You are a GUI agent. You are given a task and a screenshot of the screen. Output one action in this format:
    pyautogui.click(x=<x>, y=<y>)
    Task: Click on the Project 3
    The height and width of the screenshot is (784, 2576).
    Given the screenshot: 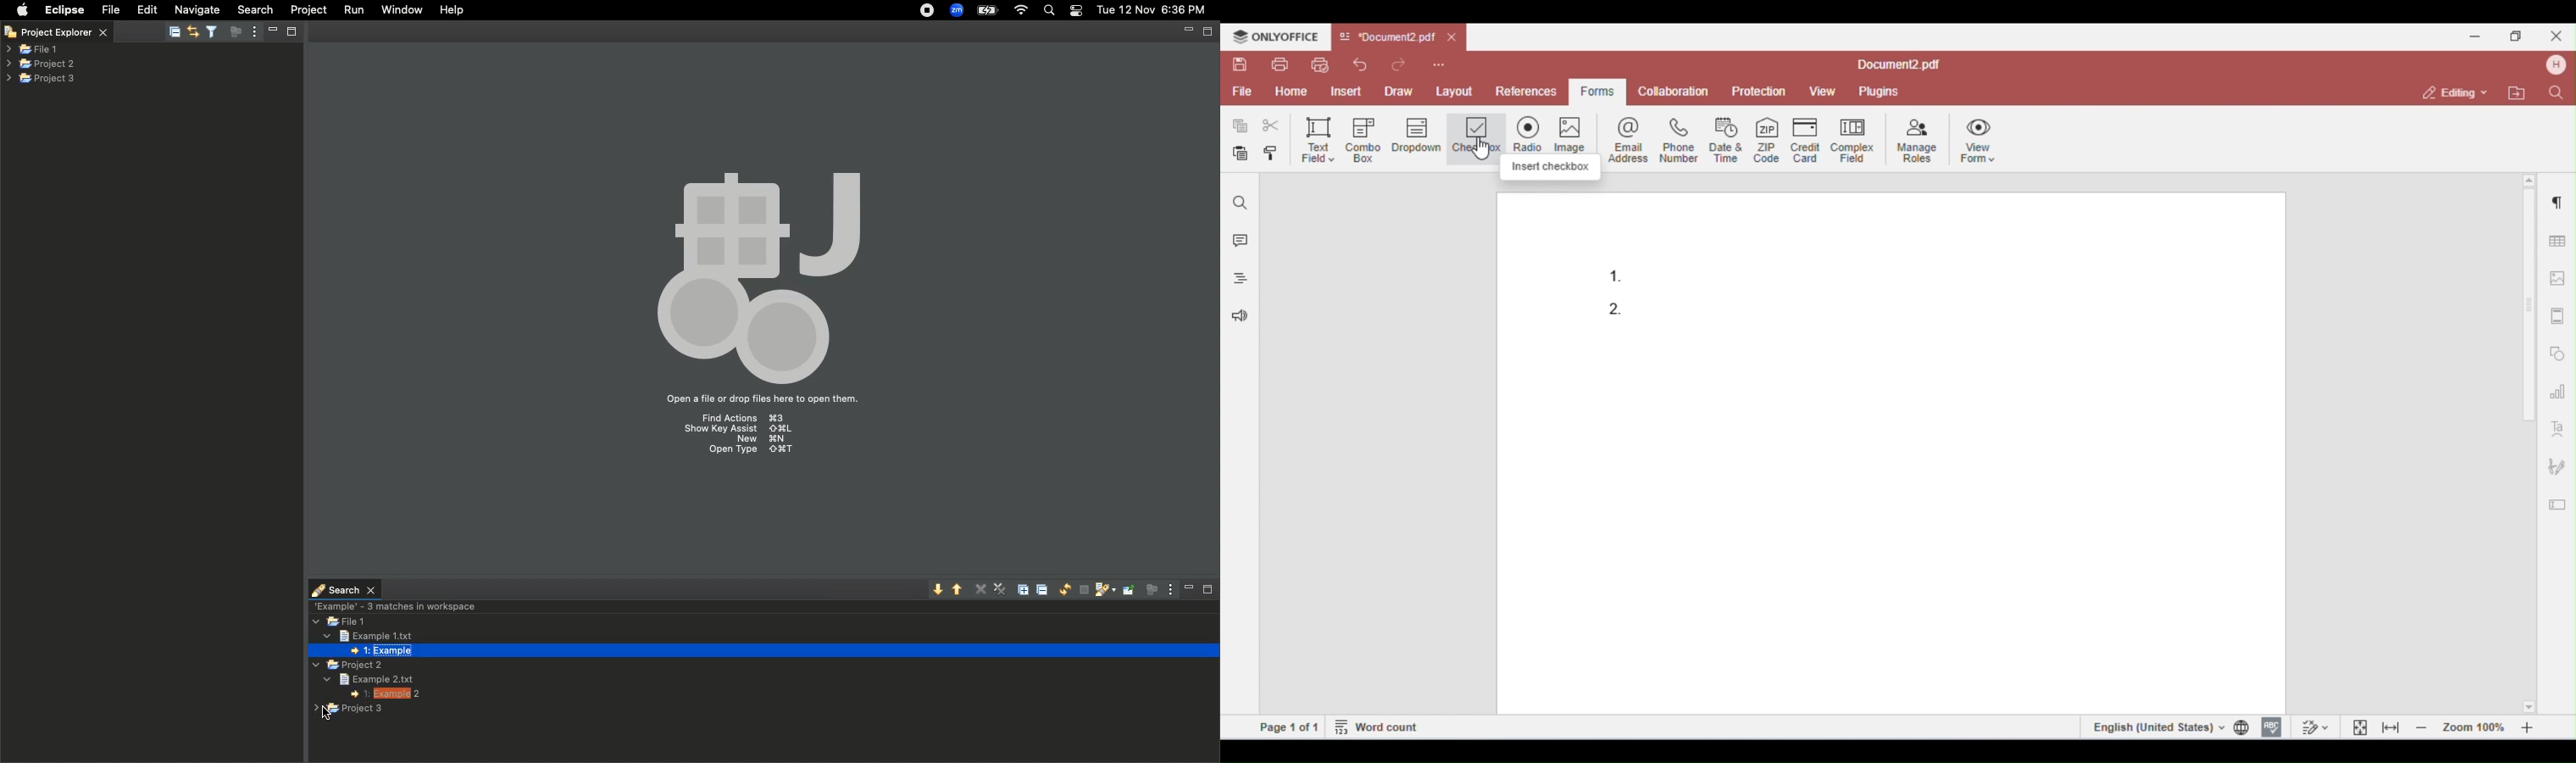 What is the action you would take?
    pyautogui.click(x=352, y=709)
    